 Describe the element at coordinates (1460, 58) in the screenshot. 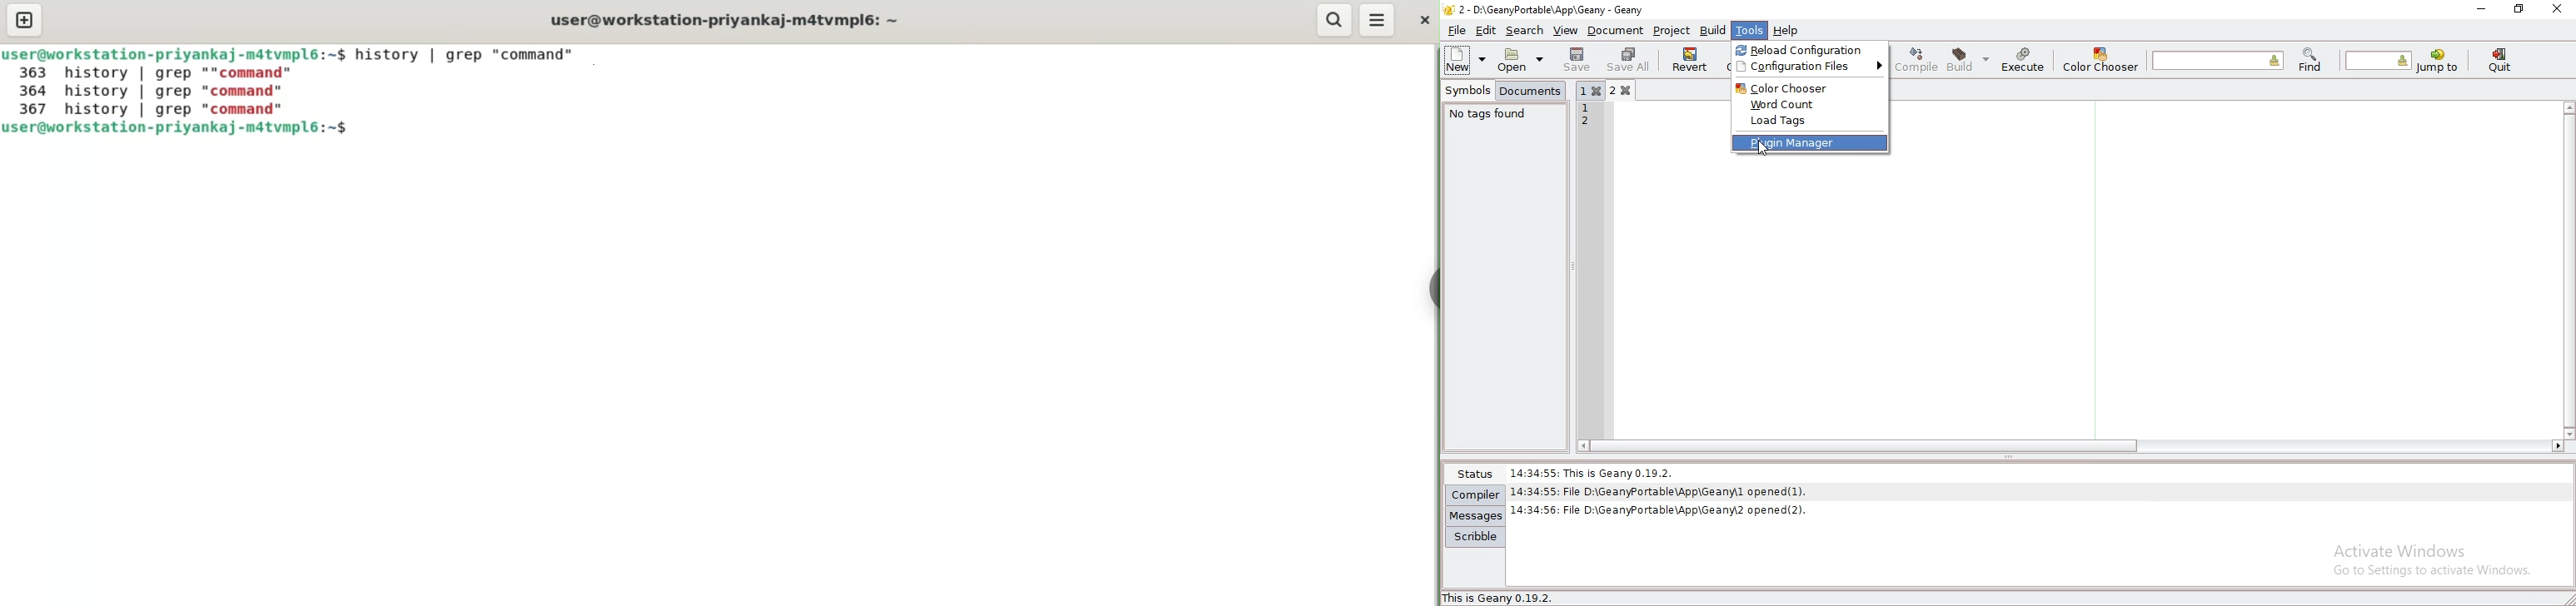

I see `new` at that location.